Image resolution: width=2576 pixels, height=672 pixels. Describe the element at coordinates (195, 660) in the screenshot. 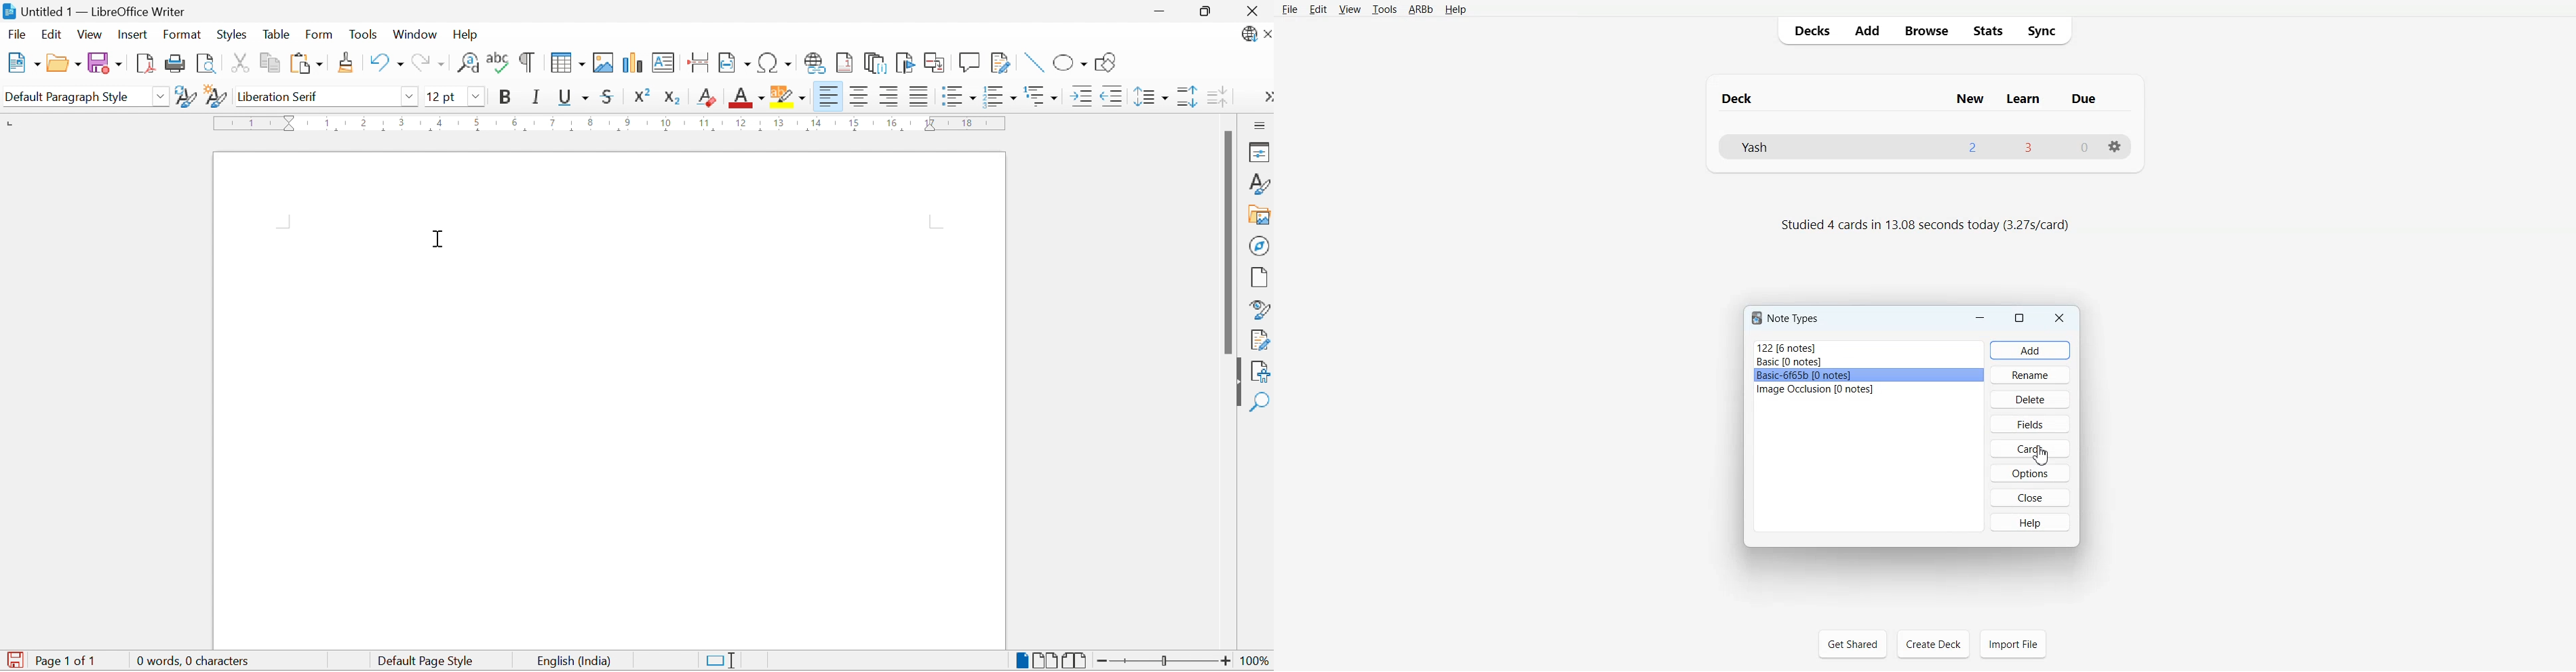

I see `0 words, 0 characters` at that location.